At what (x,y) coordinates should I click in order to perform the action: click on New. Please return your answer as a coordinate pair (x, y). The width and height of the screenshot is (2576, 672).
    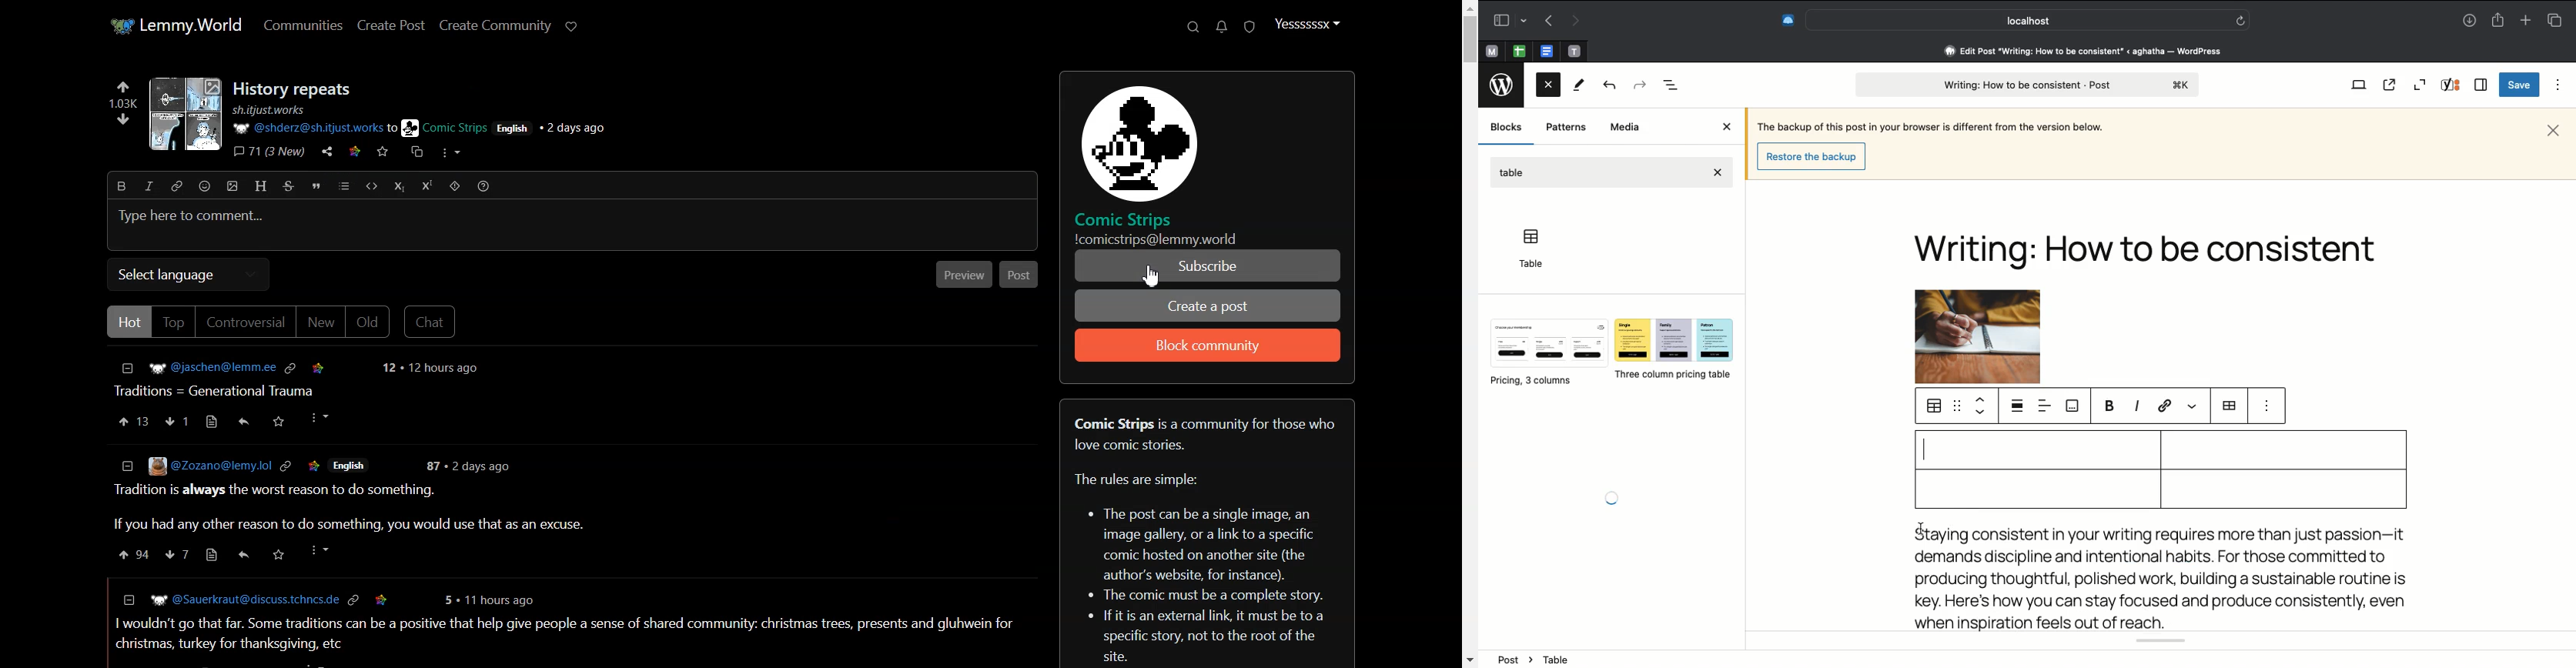
    Looking at the image, I should click on (320, 323).